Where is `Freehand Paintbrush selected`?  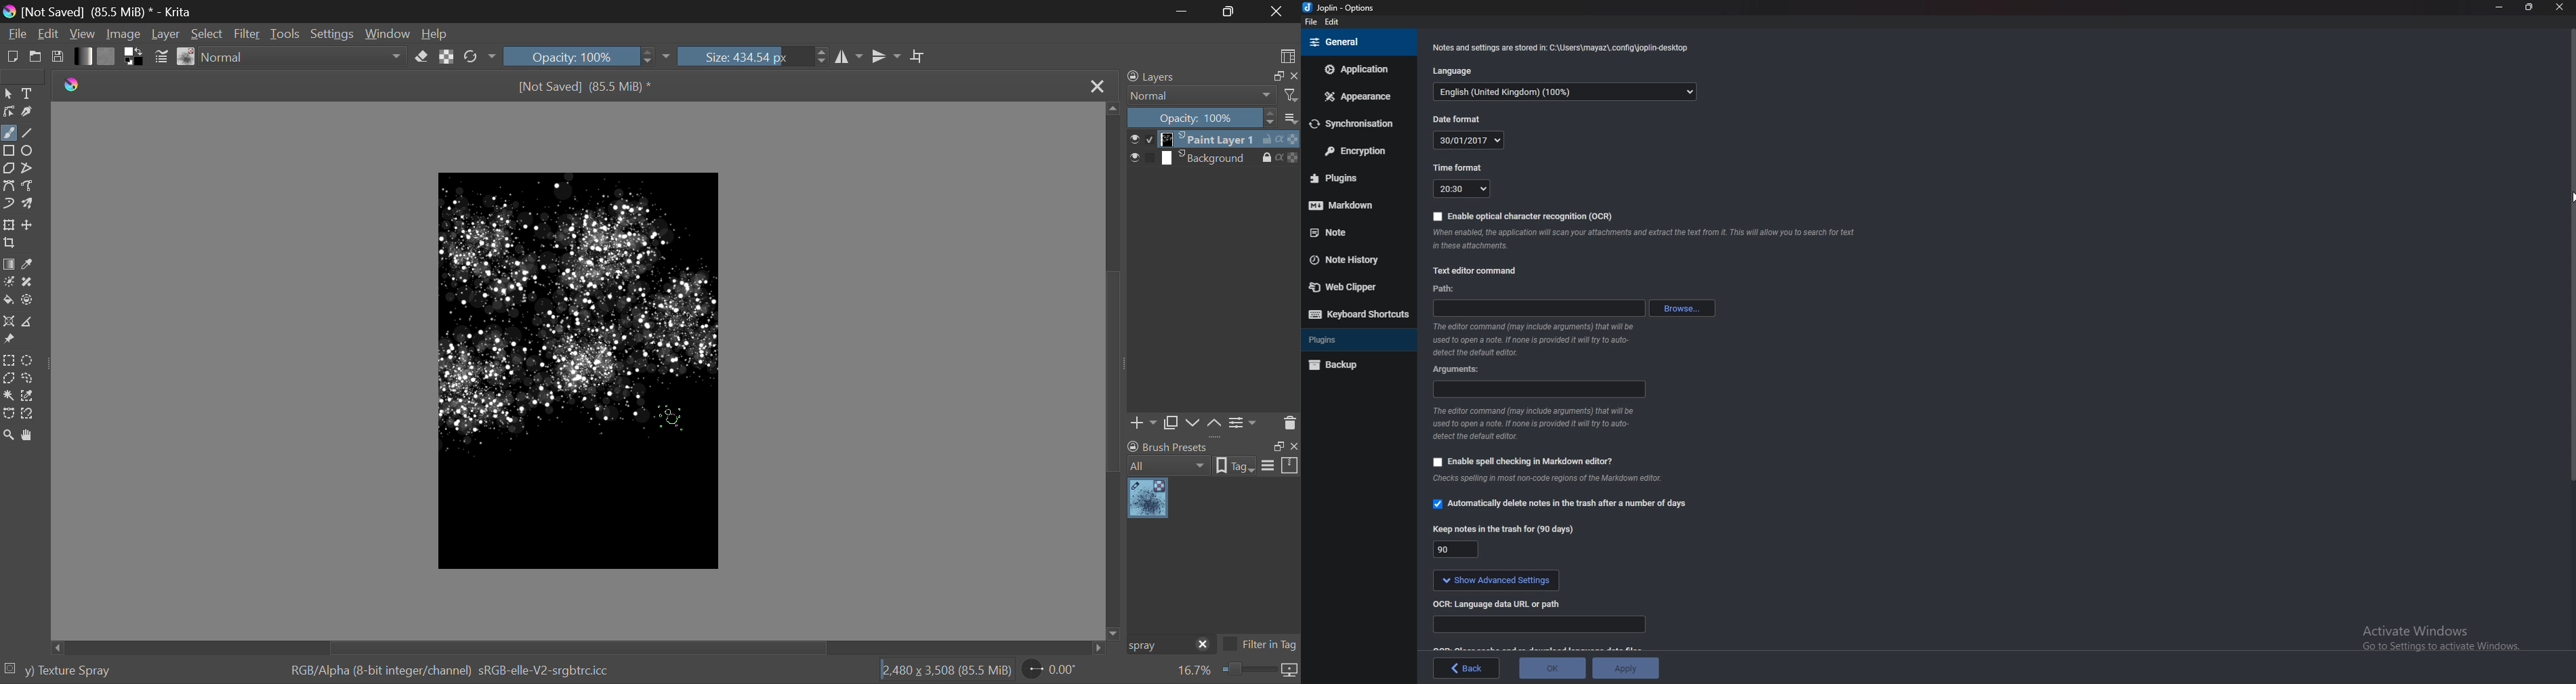
Freehand Paintbrush selected is located at coordinates (8, 134).